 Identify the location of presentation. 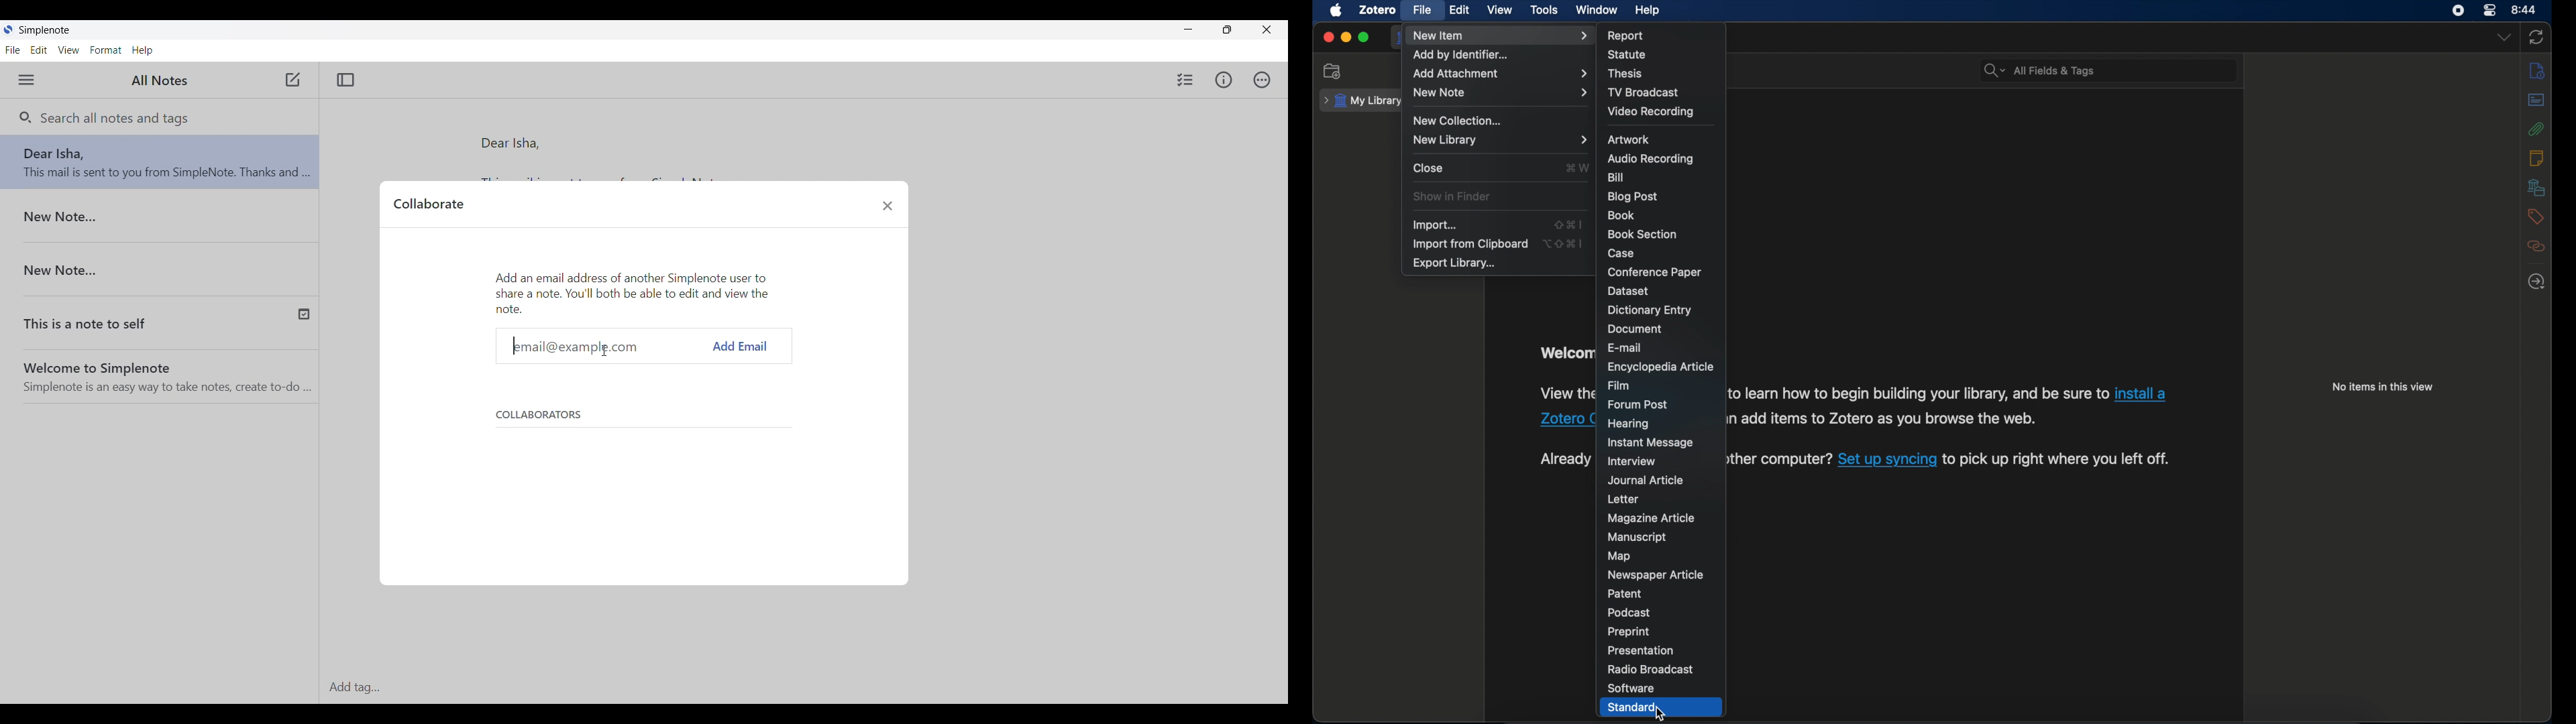
(1640, 651).